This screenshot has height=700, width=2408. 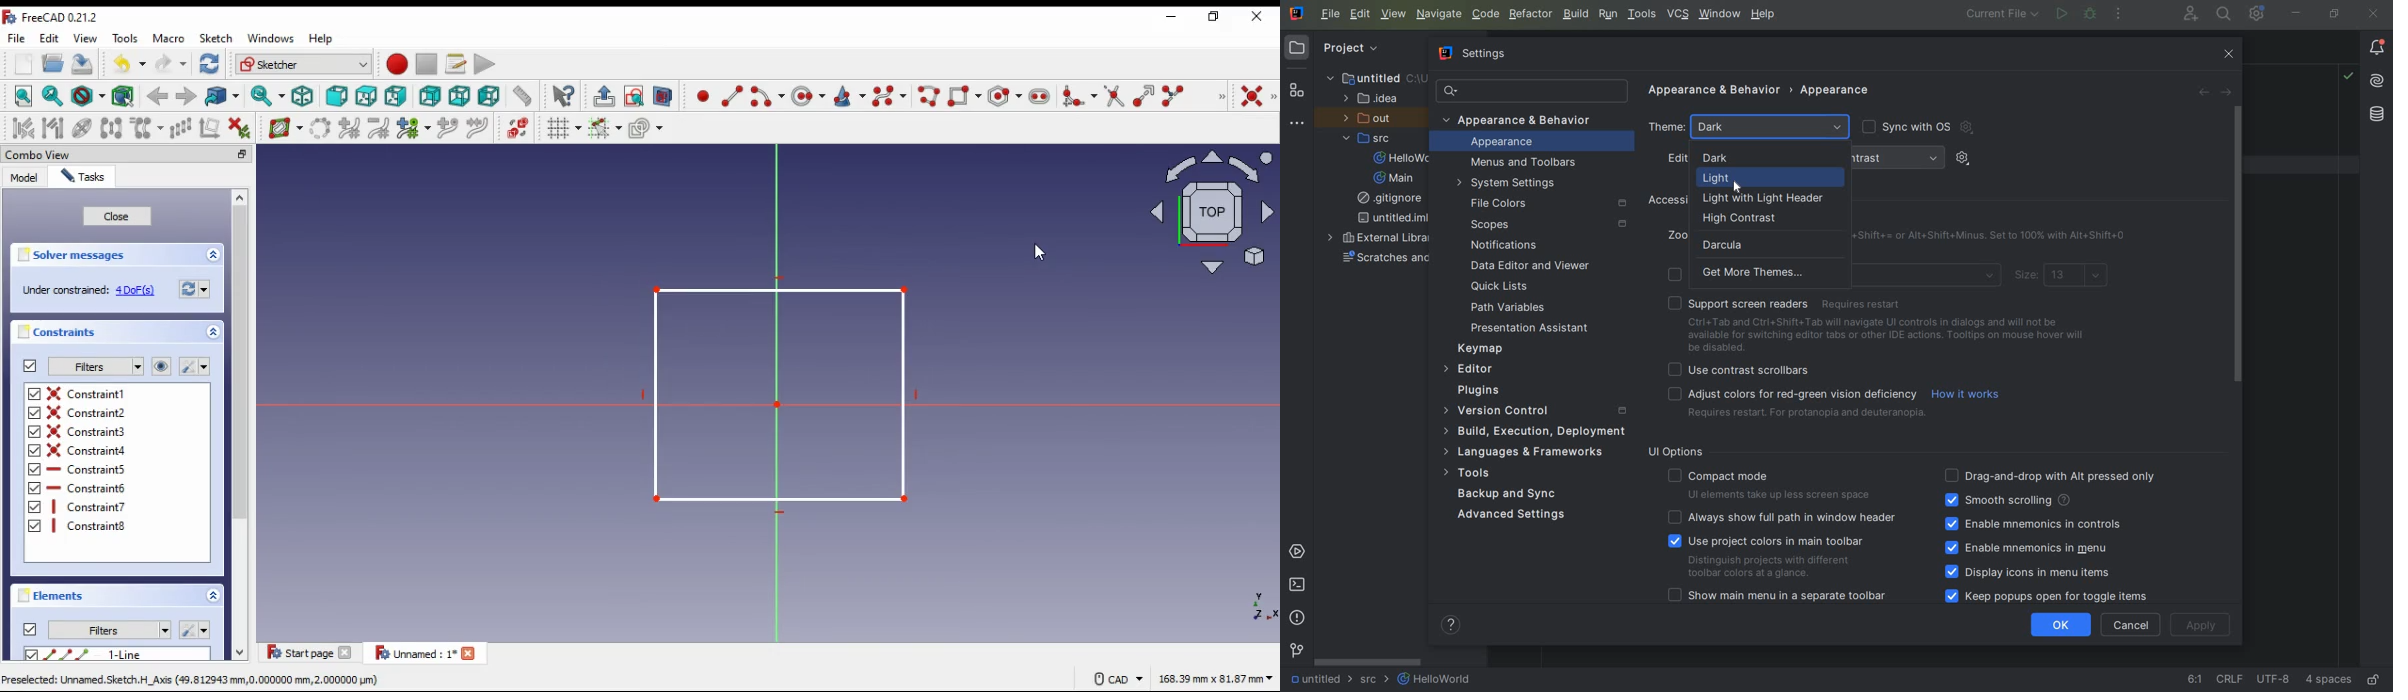 What do you see at coordinates (1297, 50) in the screenshot?
I see `PROJECT folder` at bounding box center [1297, 50].